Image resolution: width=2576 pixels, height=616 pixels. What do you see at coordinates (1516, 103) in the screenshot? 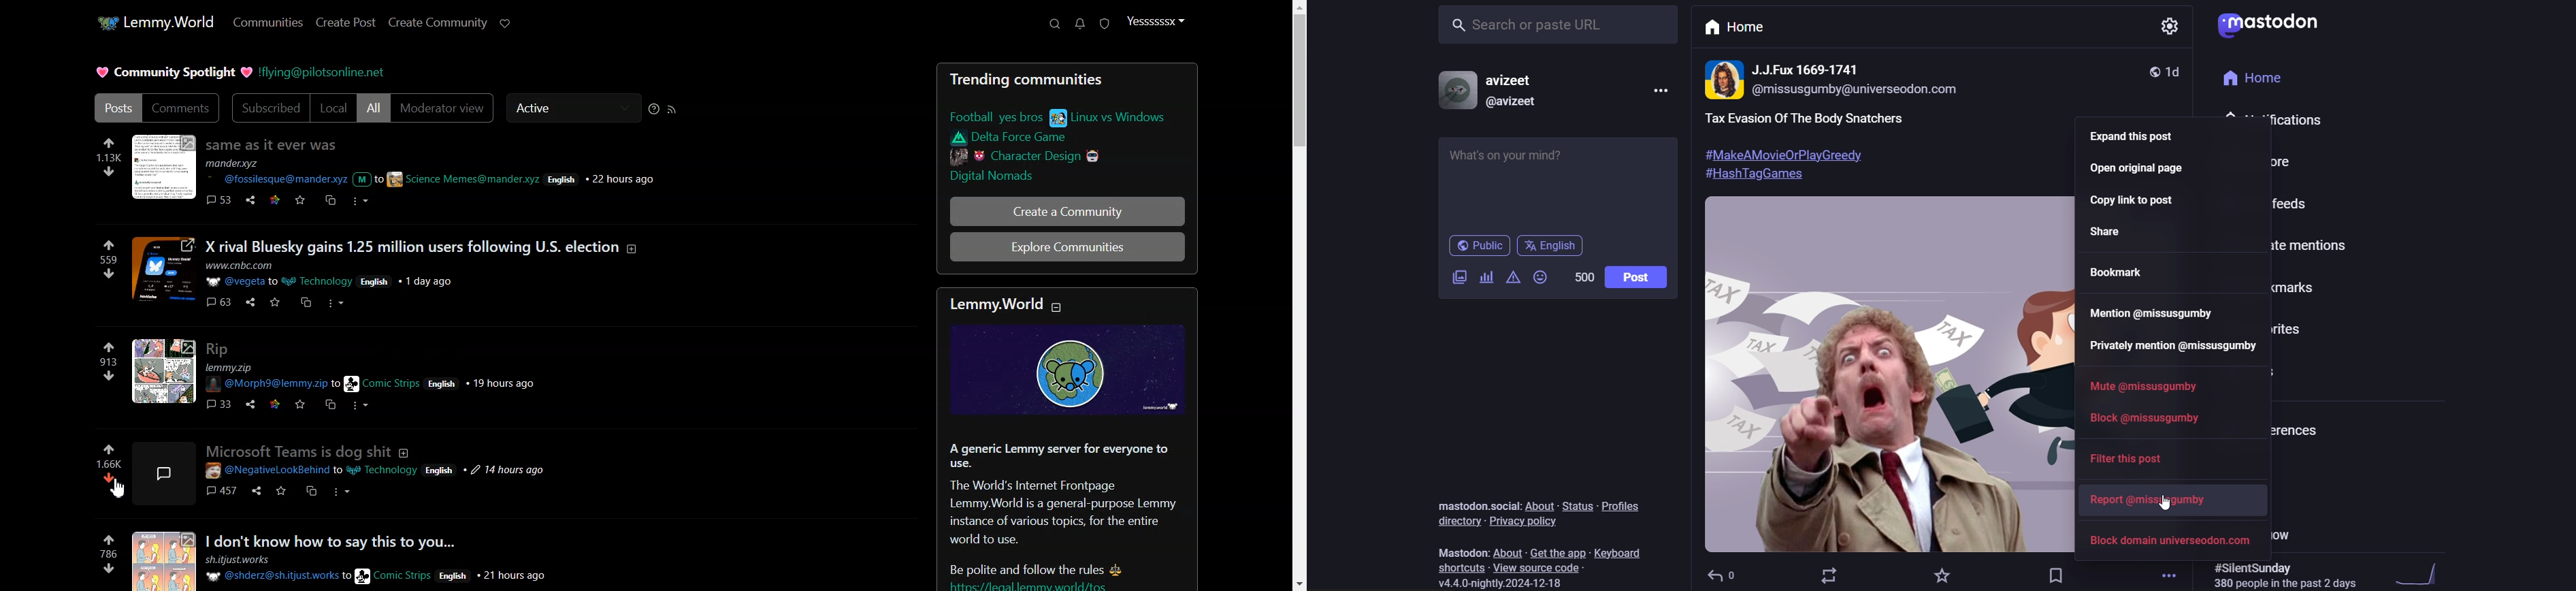
I see `@avizeet` at bounding box center [1516, 103].